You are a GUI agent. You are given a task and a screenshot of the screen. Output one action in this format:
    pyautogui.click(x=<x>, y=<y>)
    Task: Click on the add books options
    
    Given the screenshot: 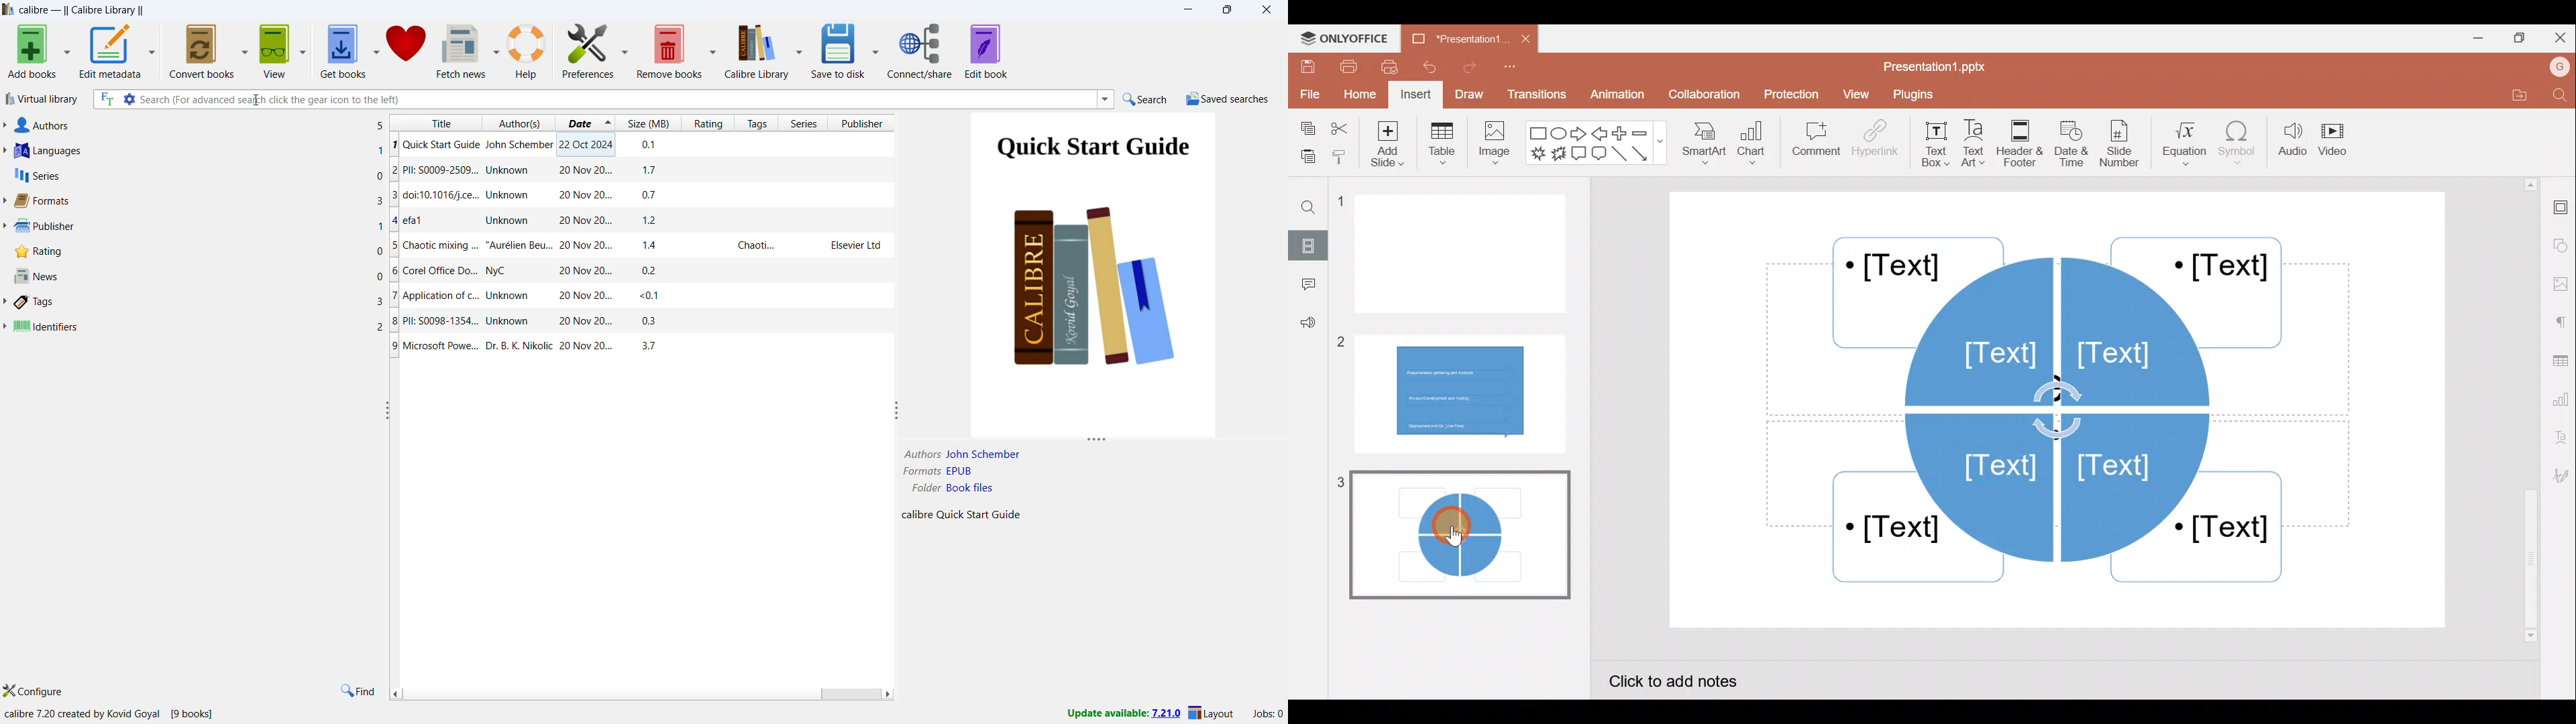 What is the action you would take?
    pyautogui.click(x=67, y=49)
    